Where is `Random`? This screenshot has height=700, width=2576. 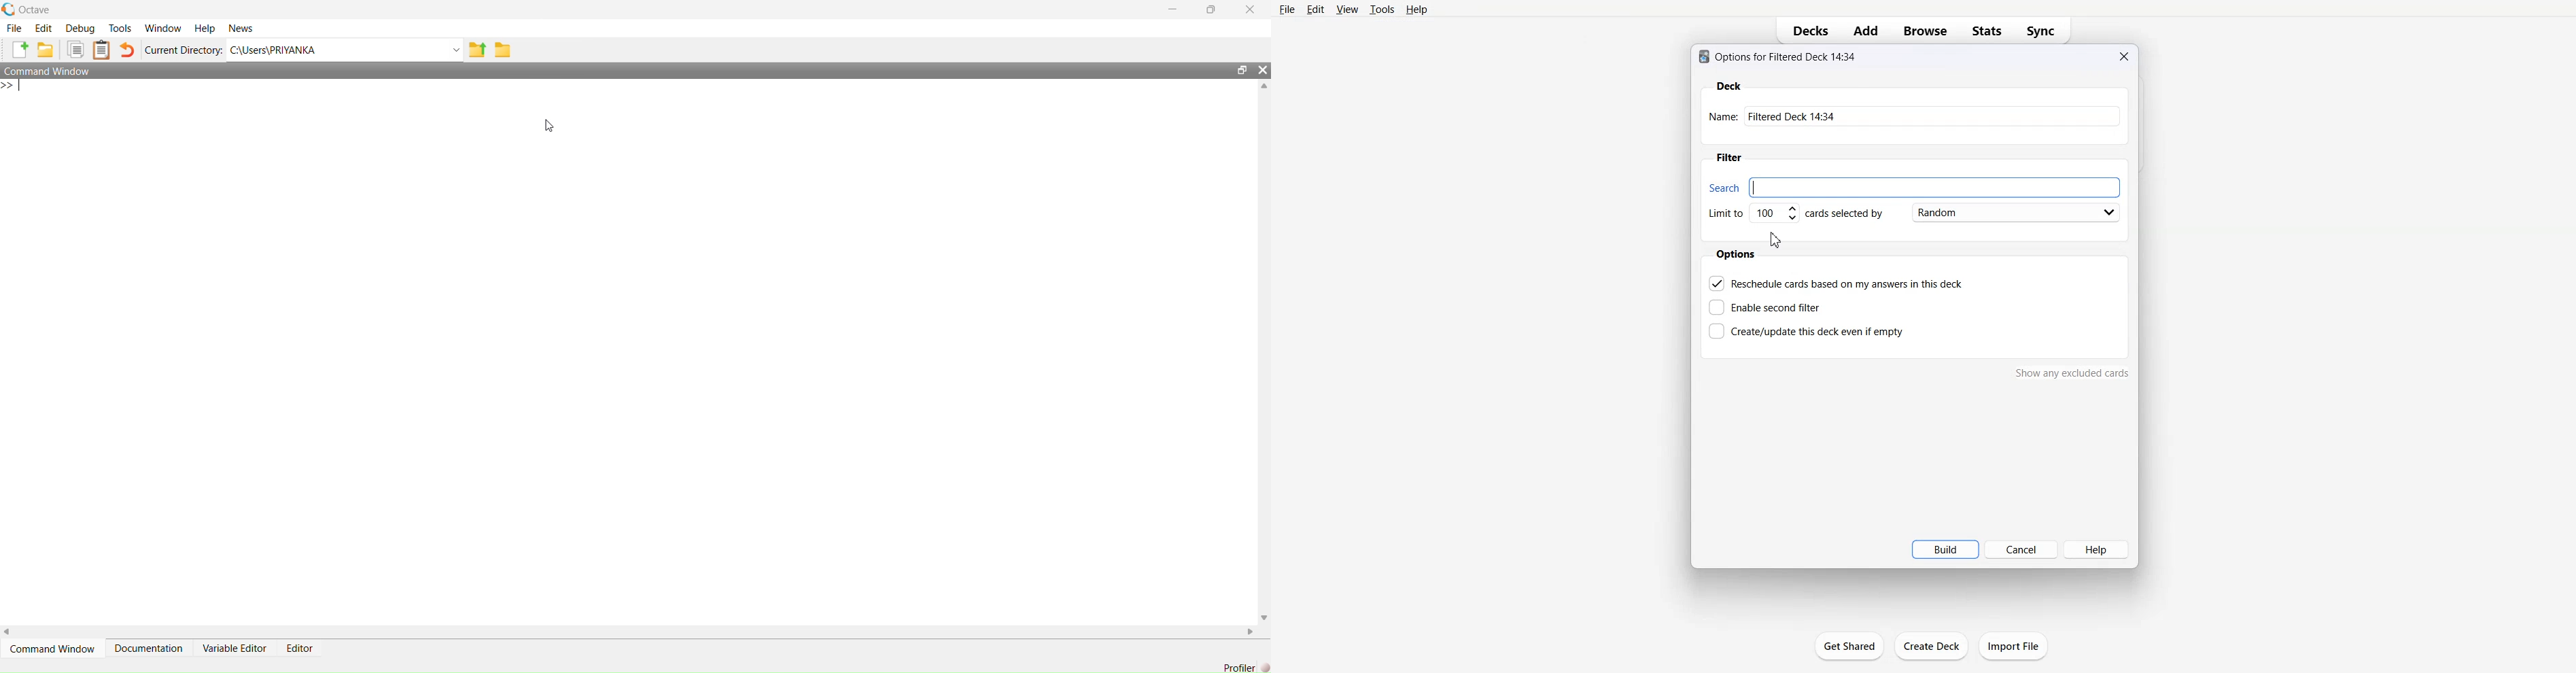 Random is located at coordinates (2011, 214).